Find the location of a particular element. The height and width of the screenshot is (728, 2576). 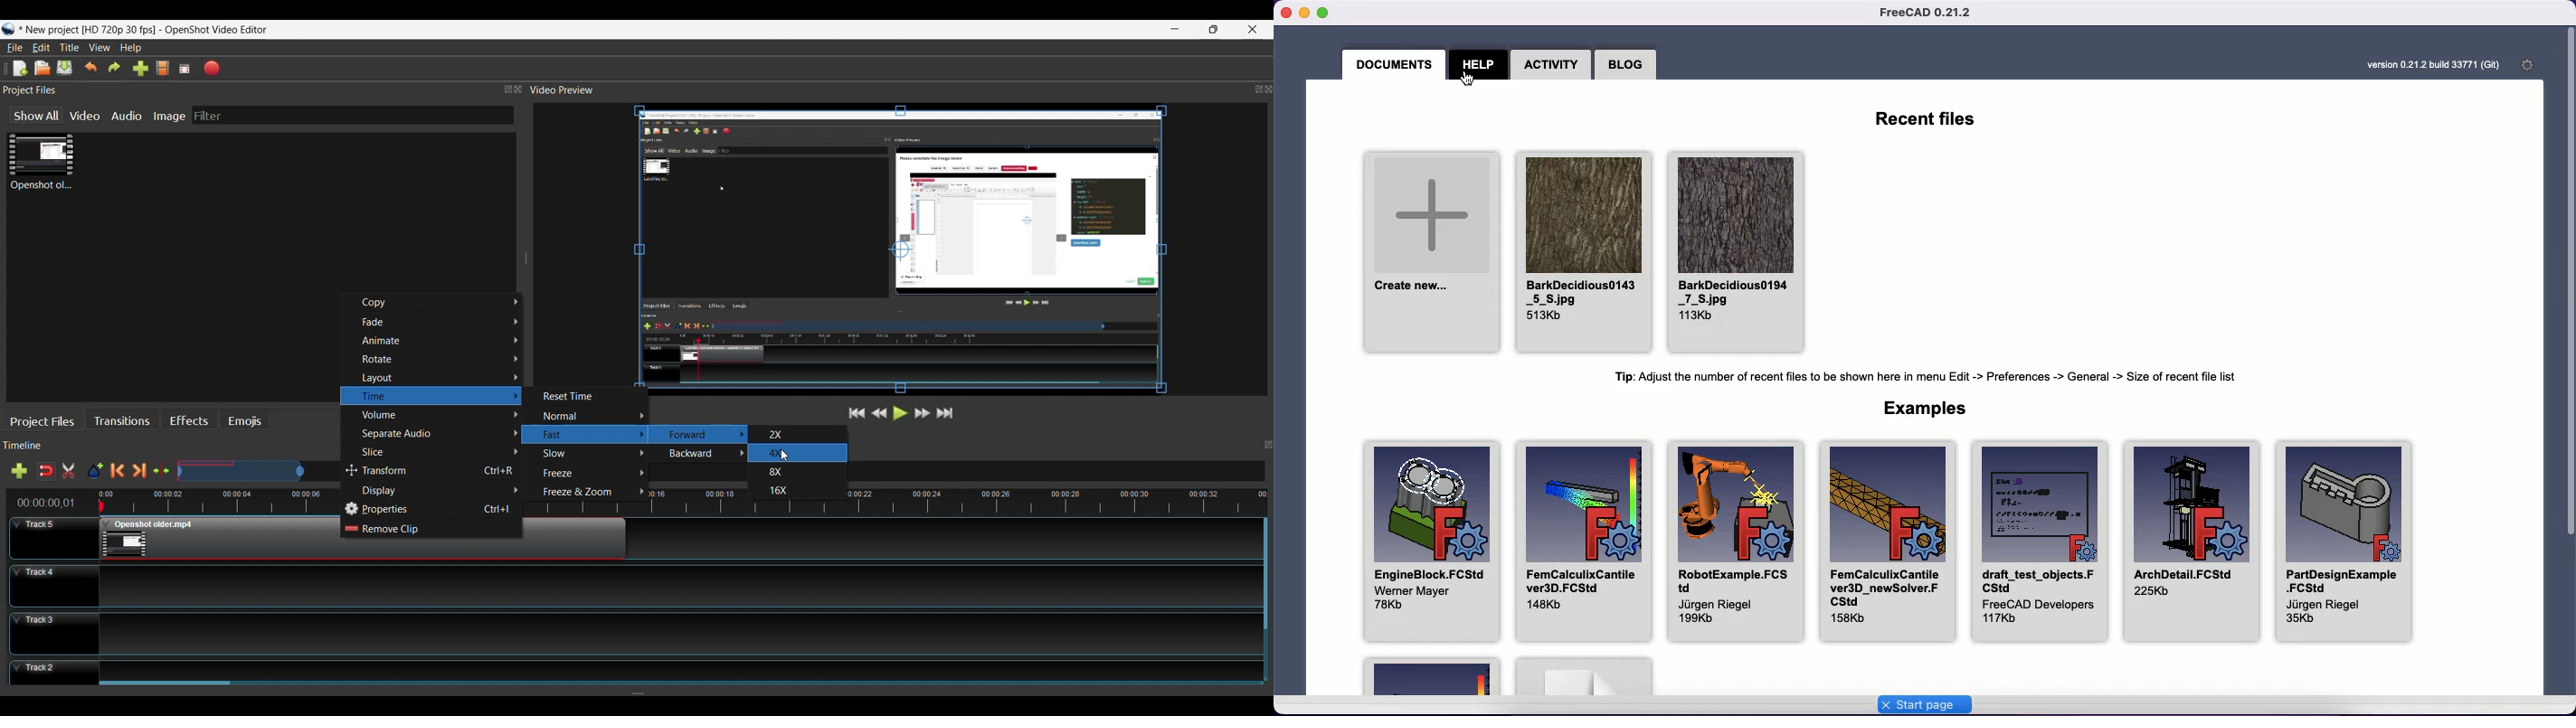

Snap is located at coordinates (46, 471).